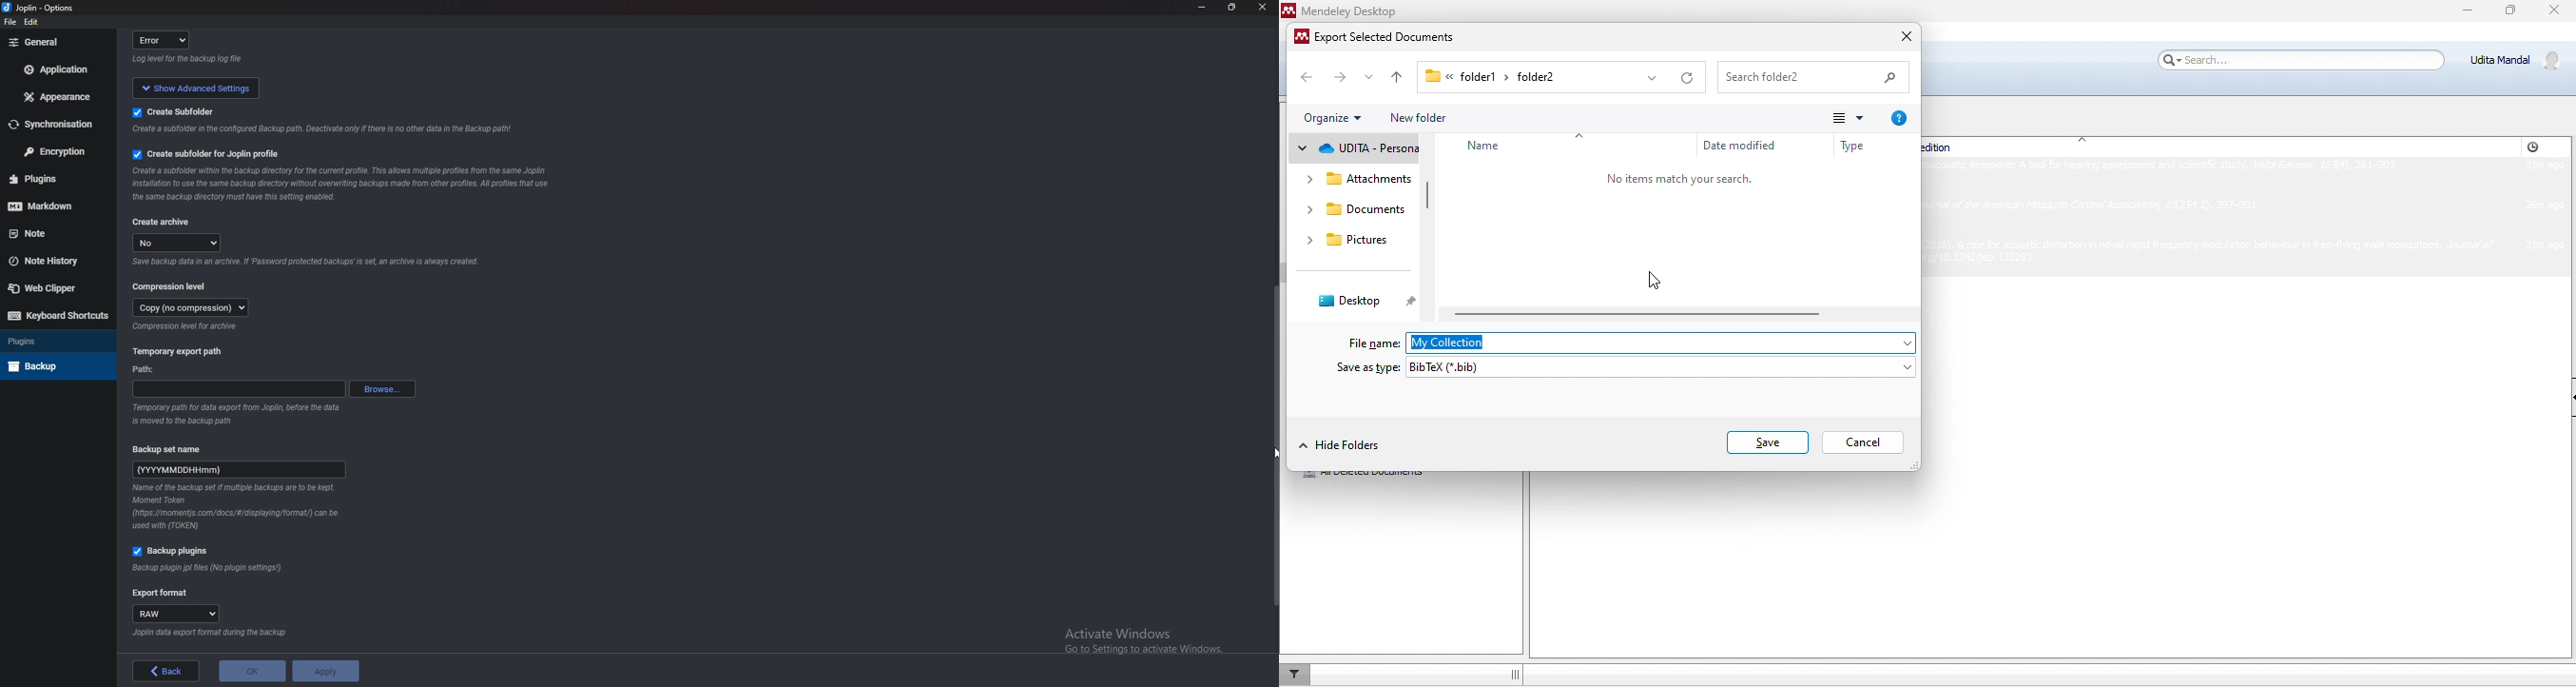  I want to click on Joplin - options, so click(41, 9).